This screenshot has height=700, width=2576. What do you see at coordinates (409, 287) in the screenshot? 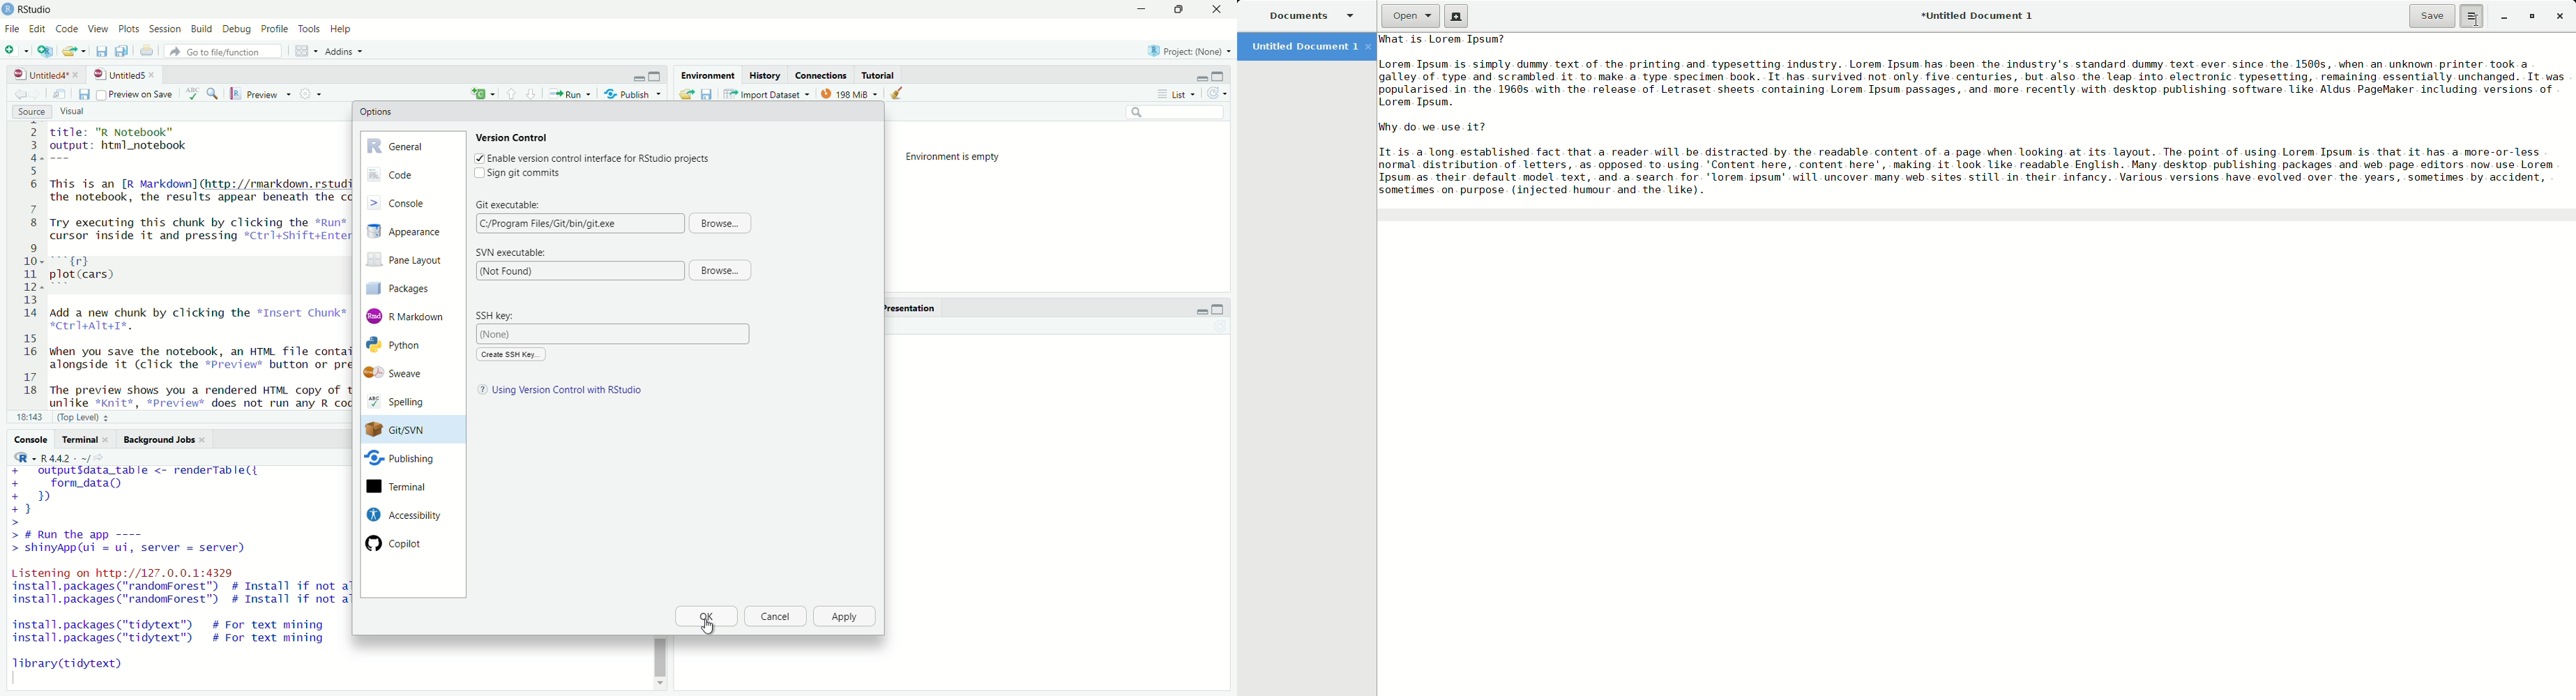
I see `Packages` at bounding box center [409, 287].